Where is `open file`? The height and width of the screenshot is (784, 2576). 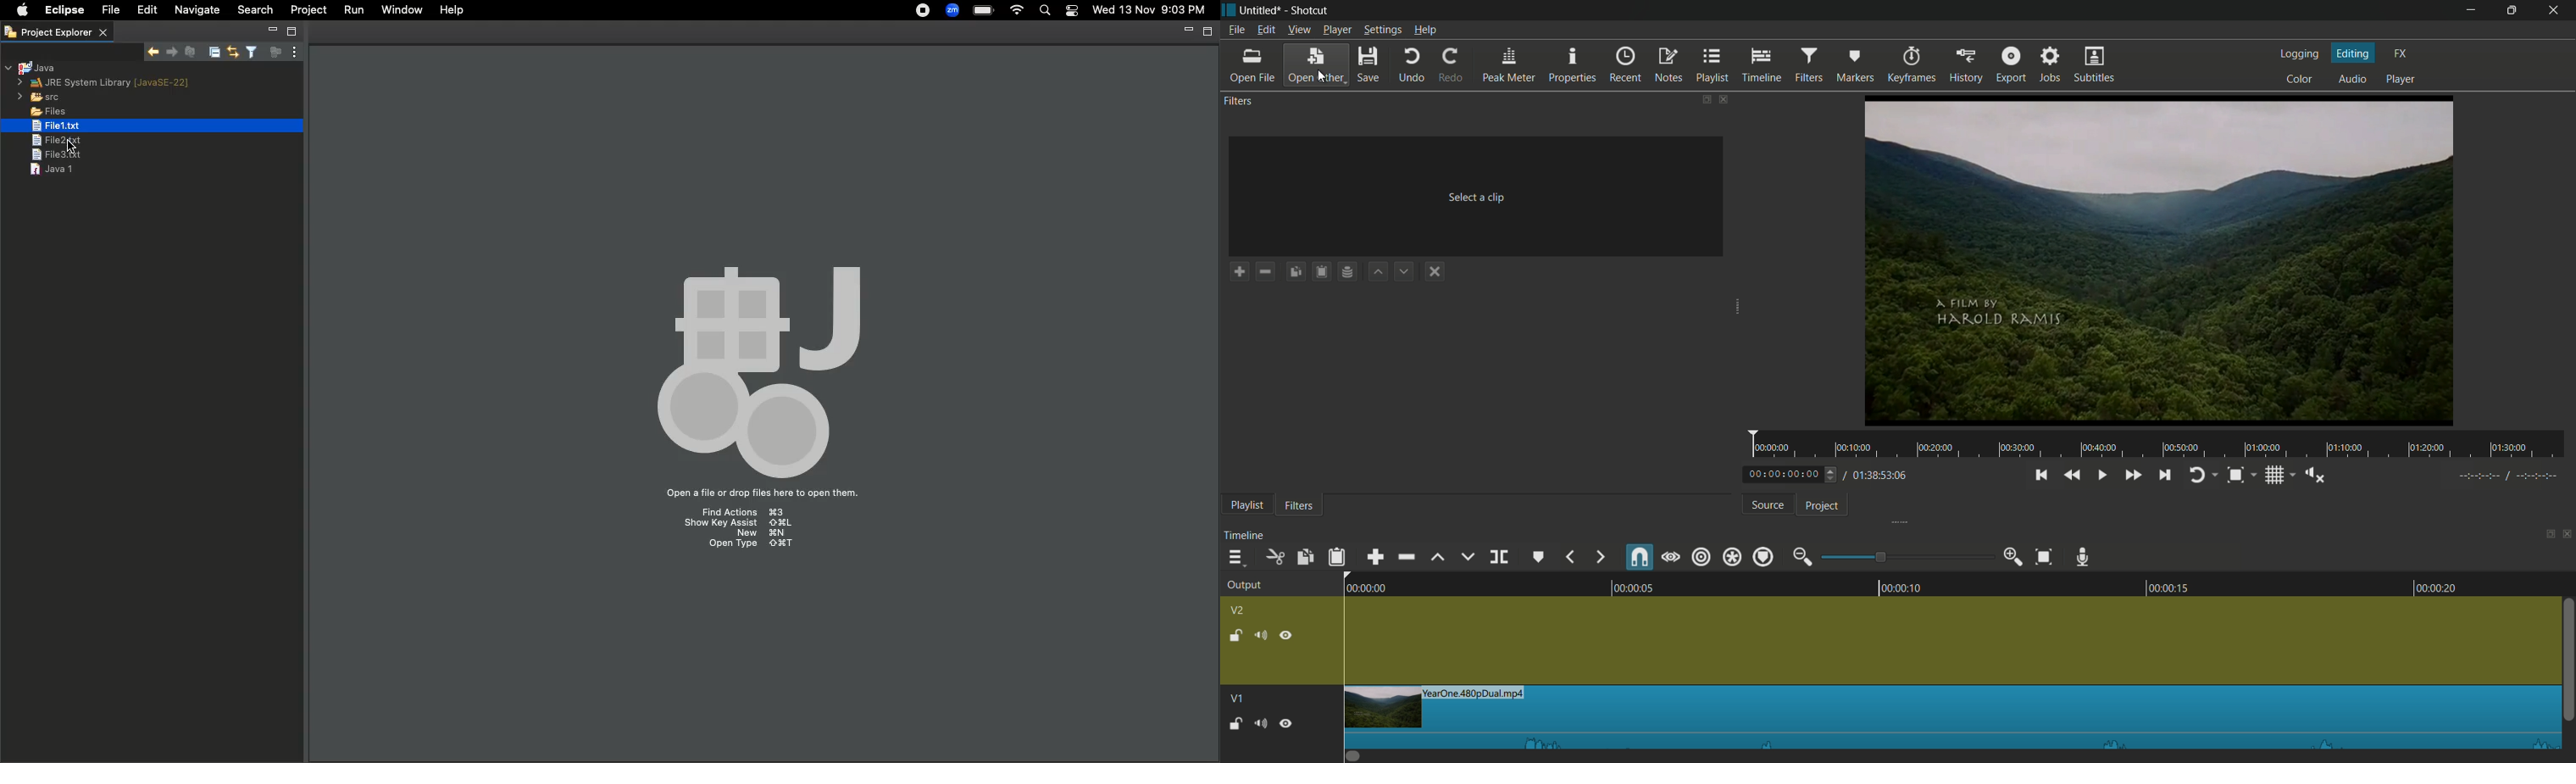
open file is located at coordinates (1251, 66).